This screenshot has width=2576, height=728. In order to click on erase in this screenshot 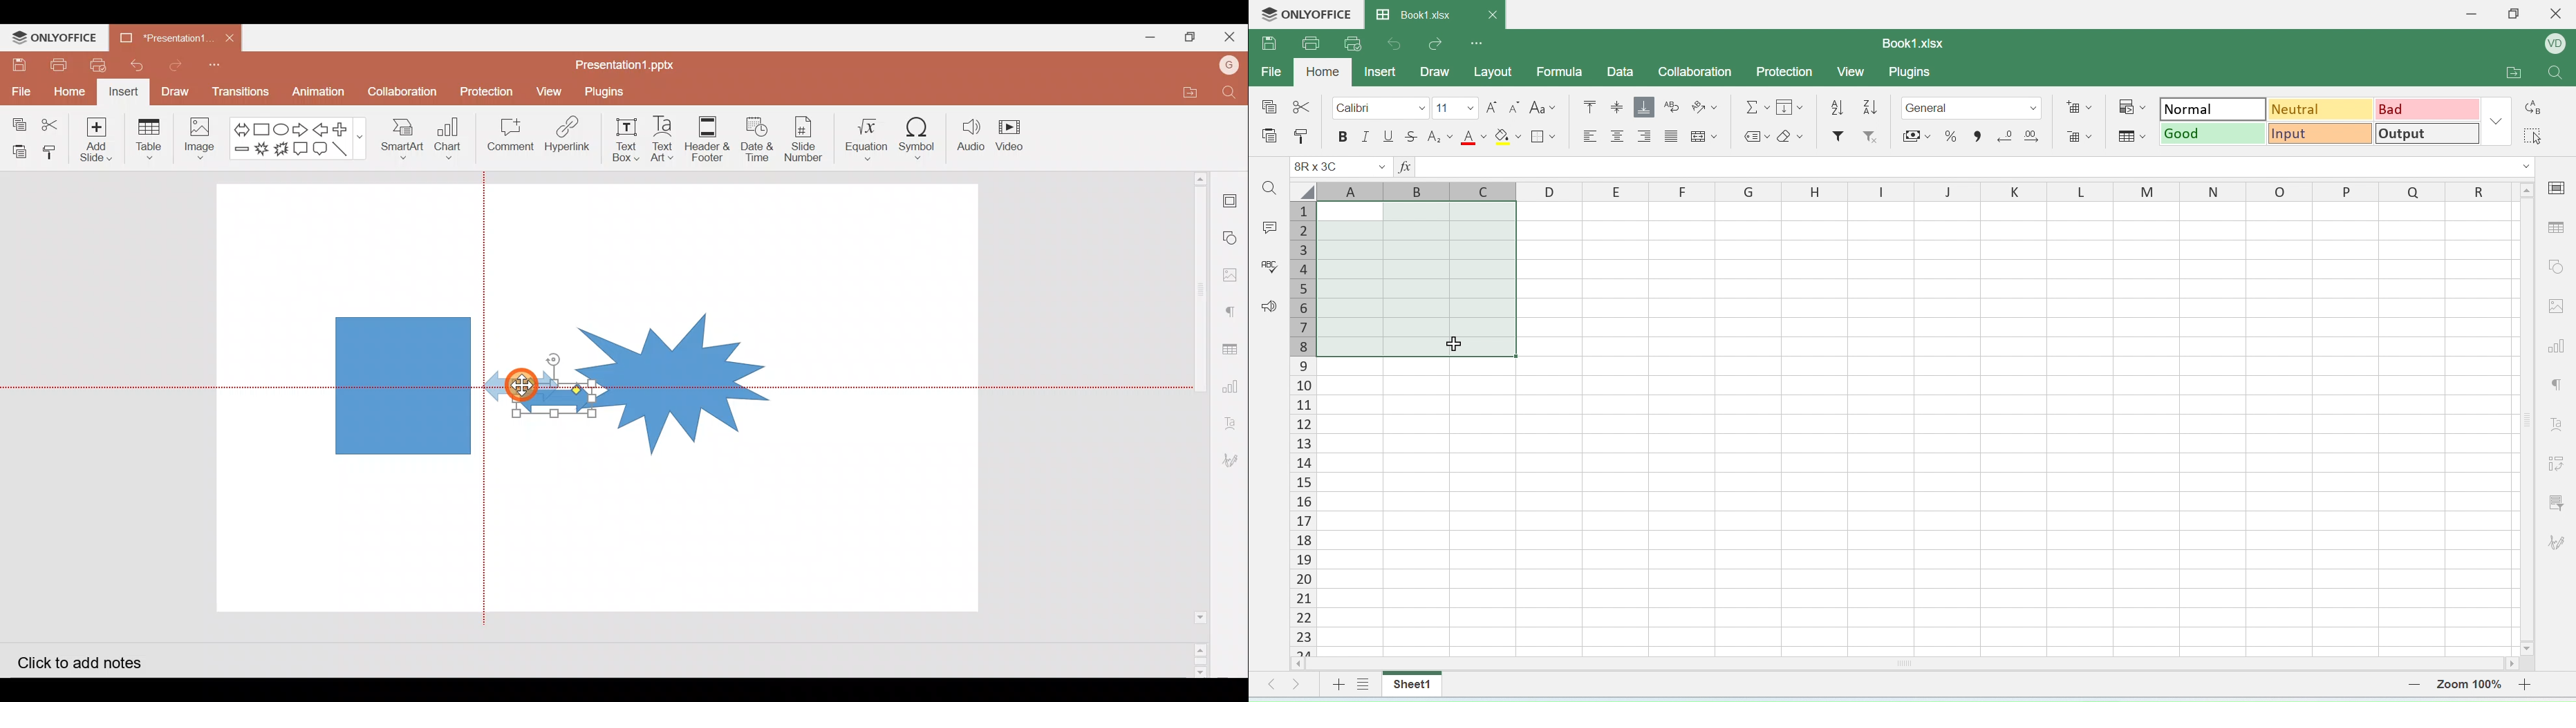, I will do `click(1791, 138)`.